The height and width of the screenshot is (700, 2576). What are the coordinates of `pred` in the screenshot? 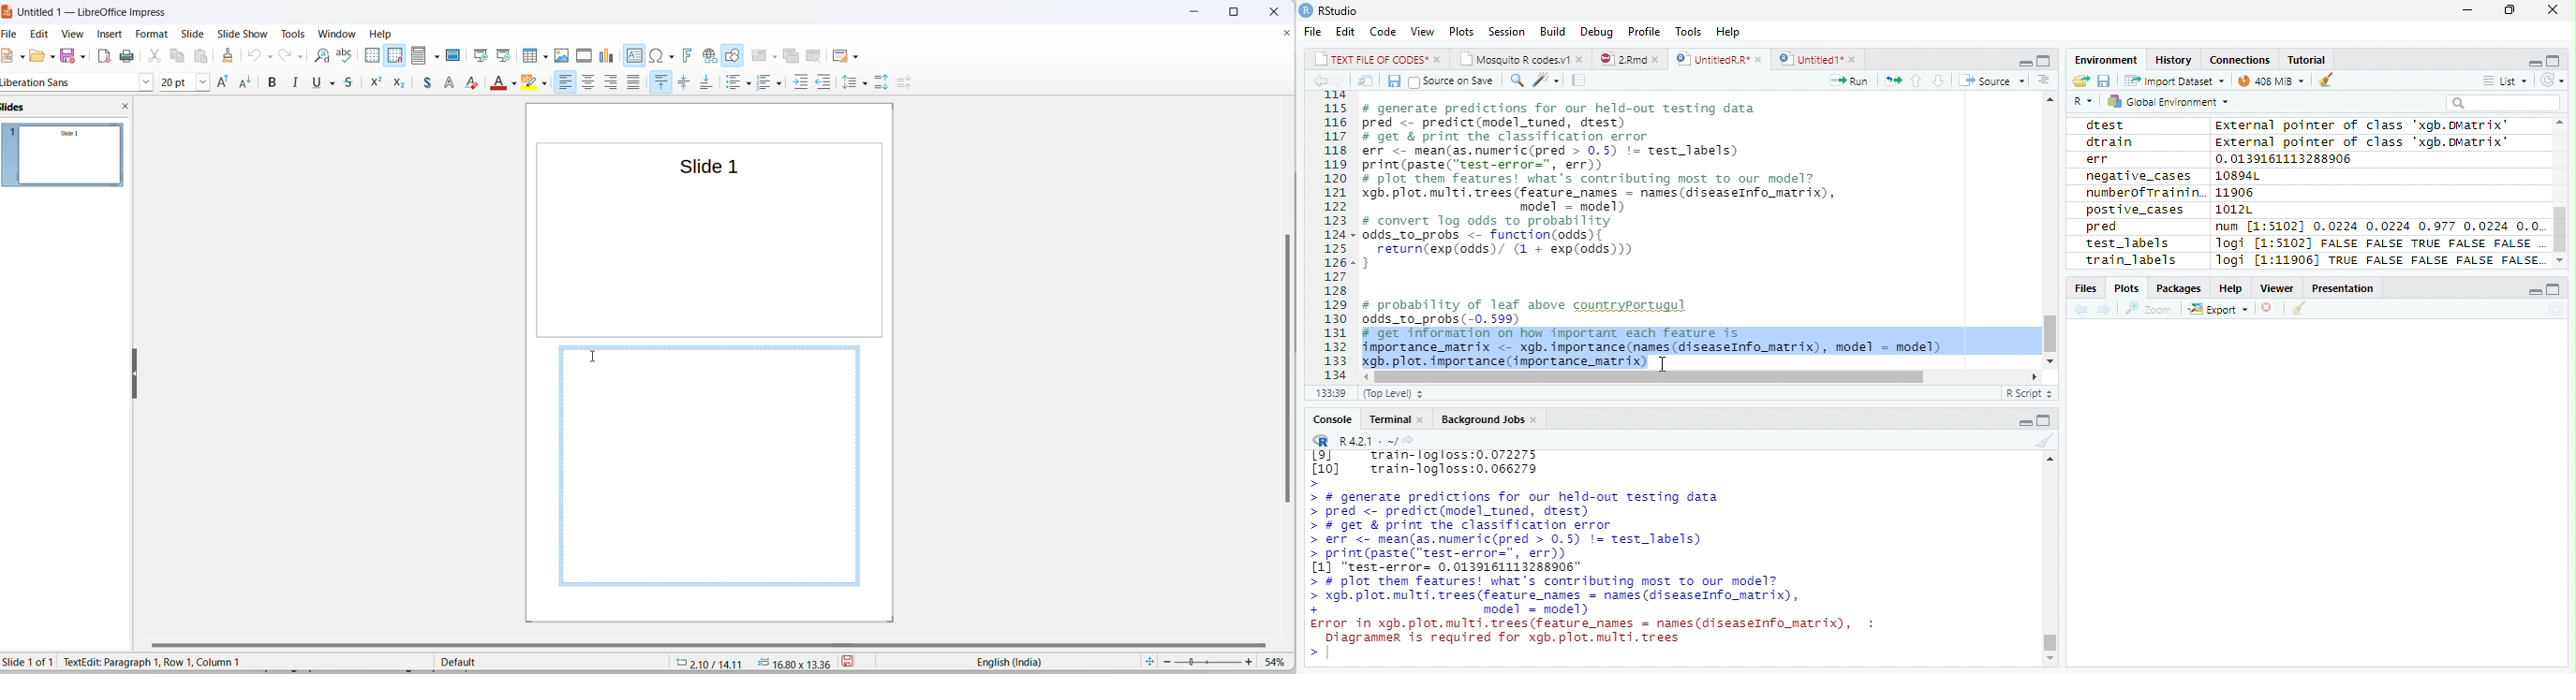 It's located at (2101, 227).